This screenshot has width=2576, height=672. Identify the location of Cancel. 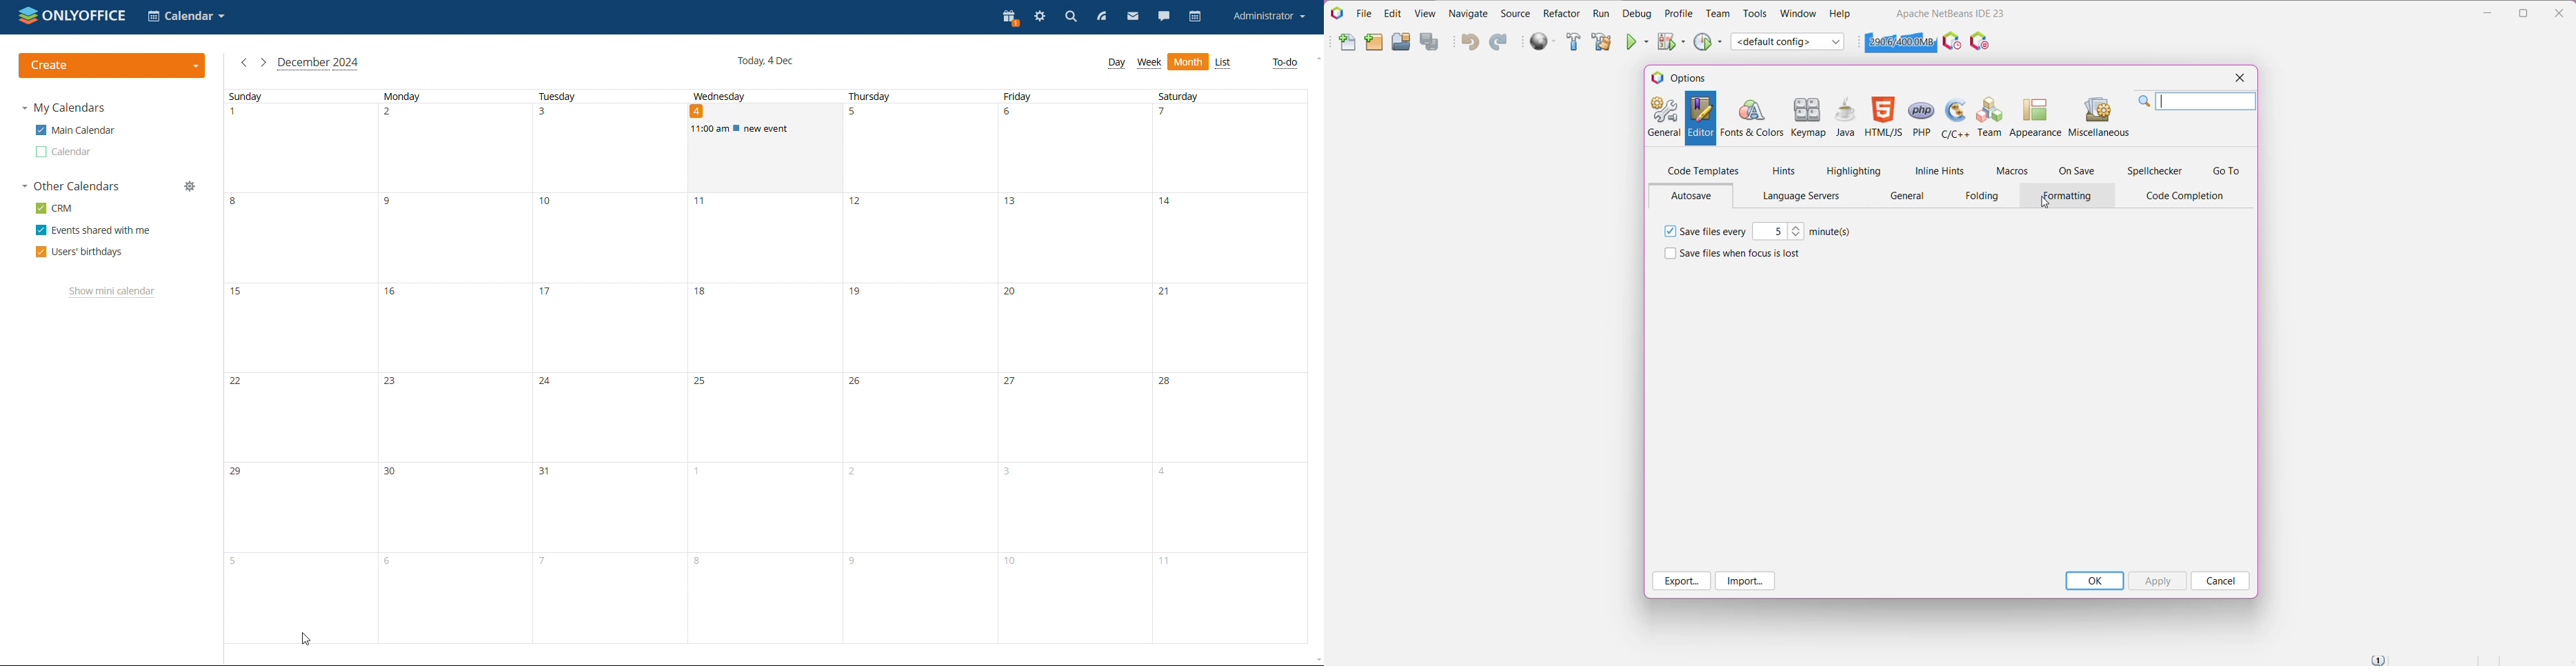
(2220, 580).